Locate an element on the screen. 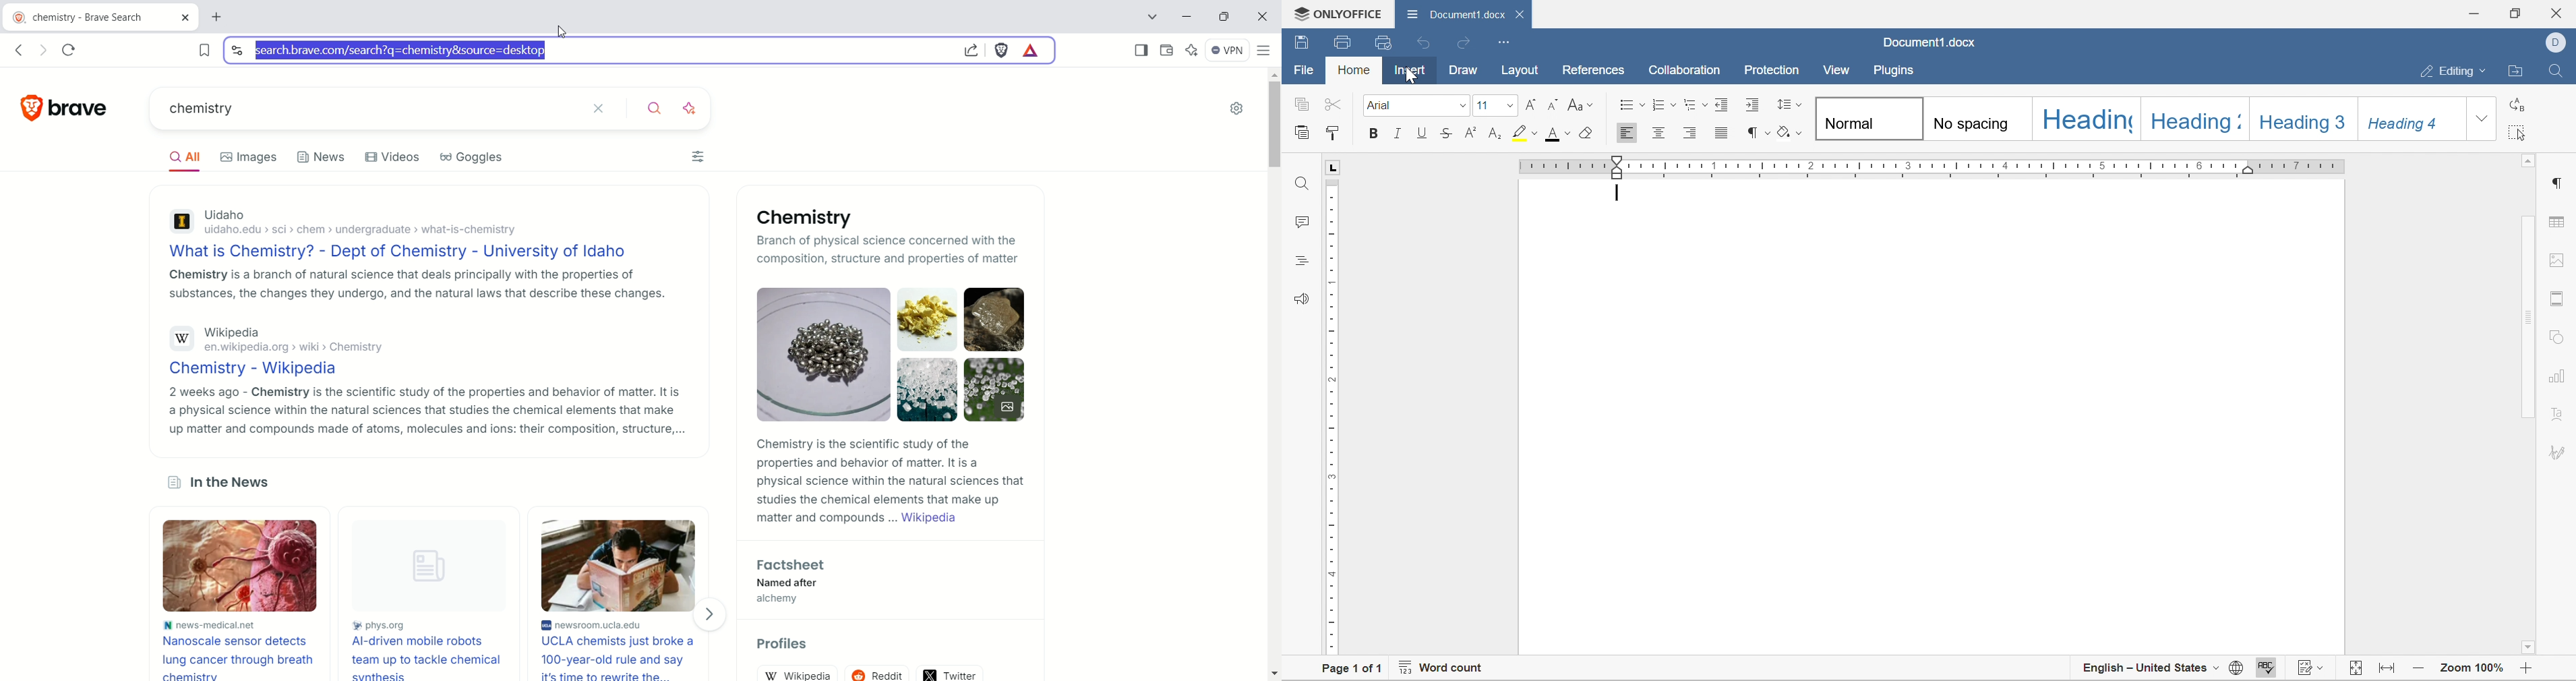 This screenshot has height=700, width=2576. Draw is located at coordinates (1465, 71).